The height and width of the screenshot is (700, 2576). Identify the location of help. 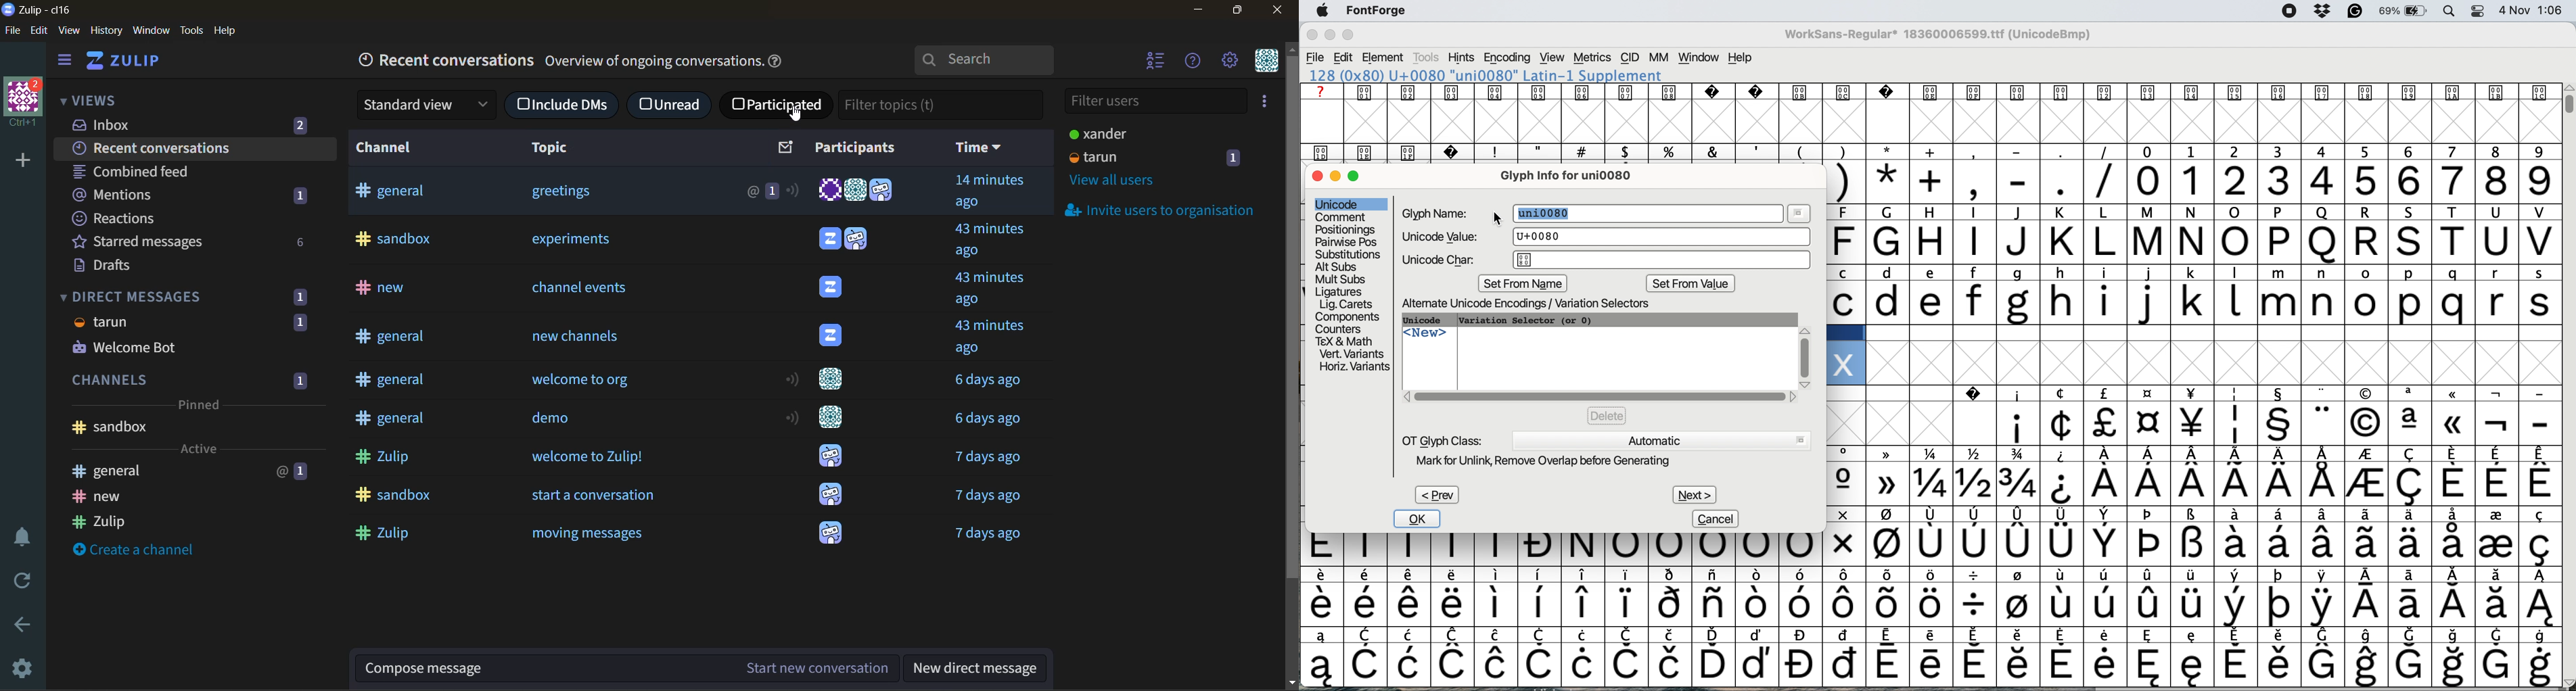
(775, 62).